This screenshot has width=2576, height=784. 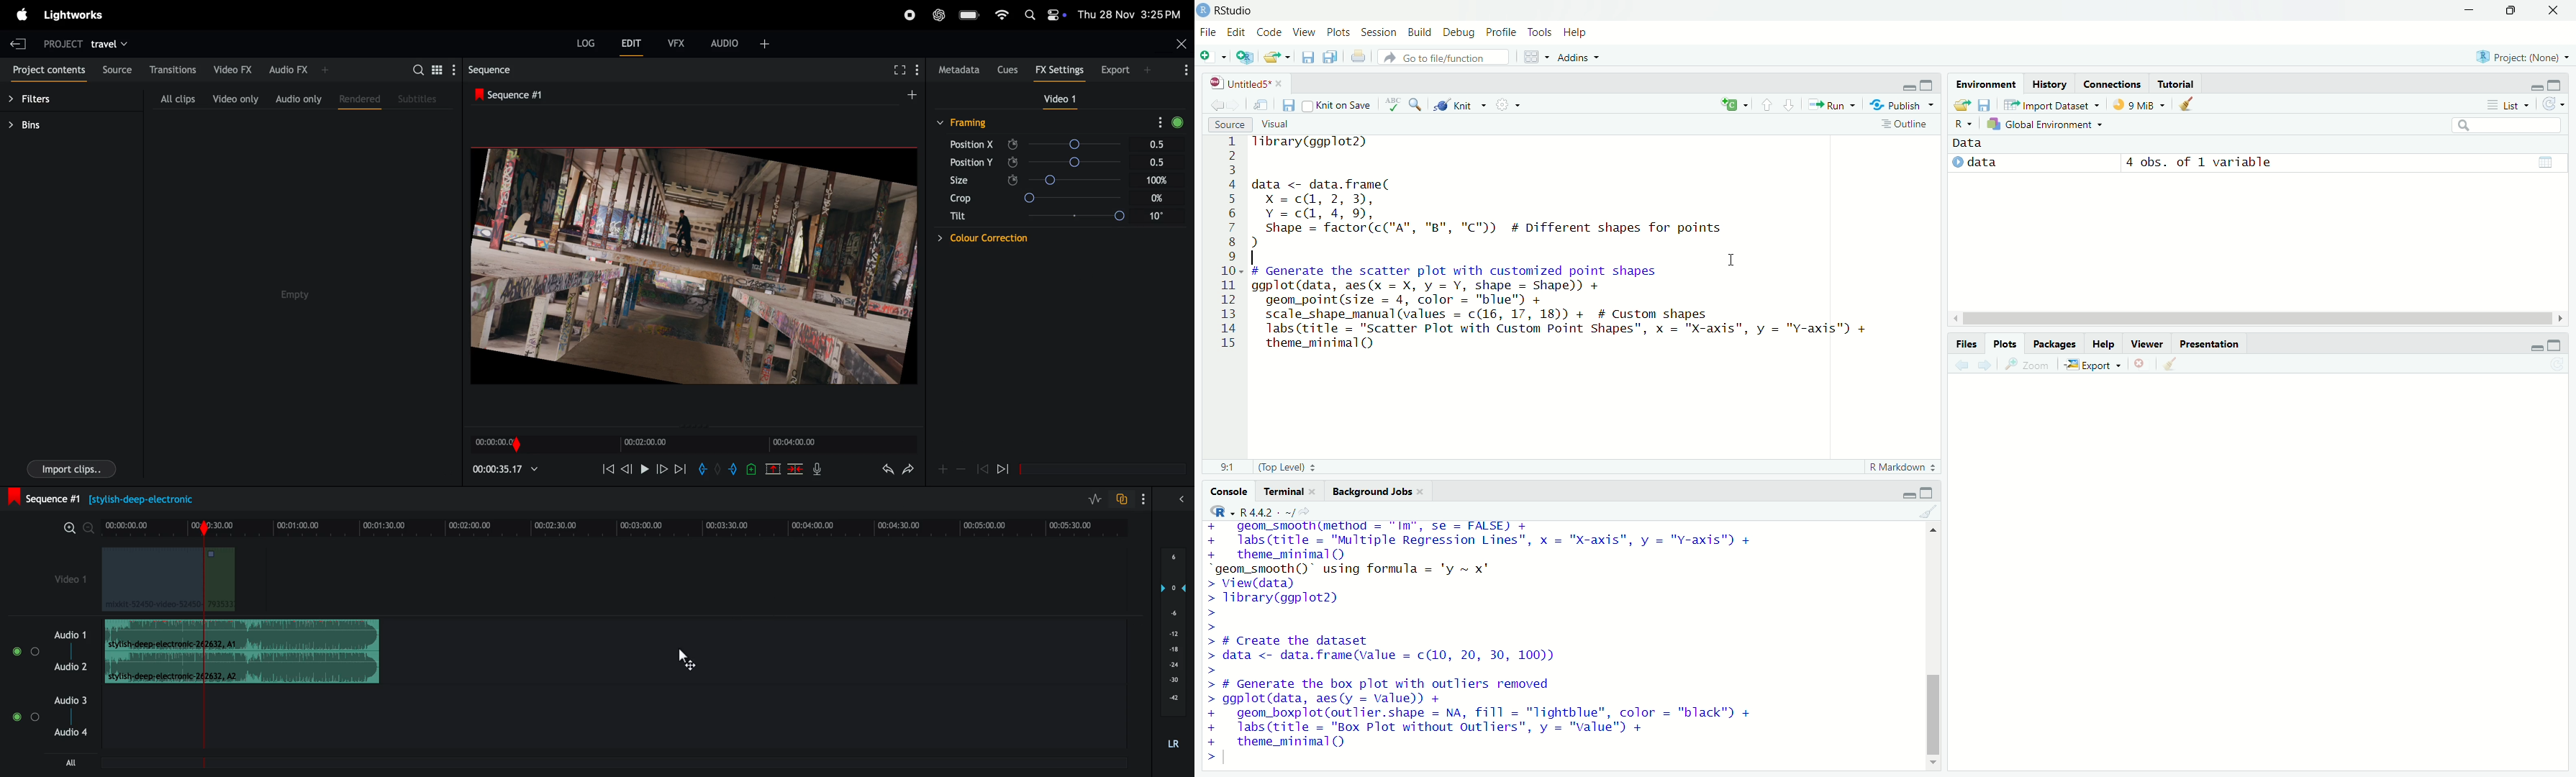 I want to click on close, so click(x=1420, y=492).